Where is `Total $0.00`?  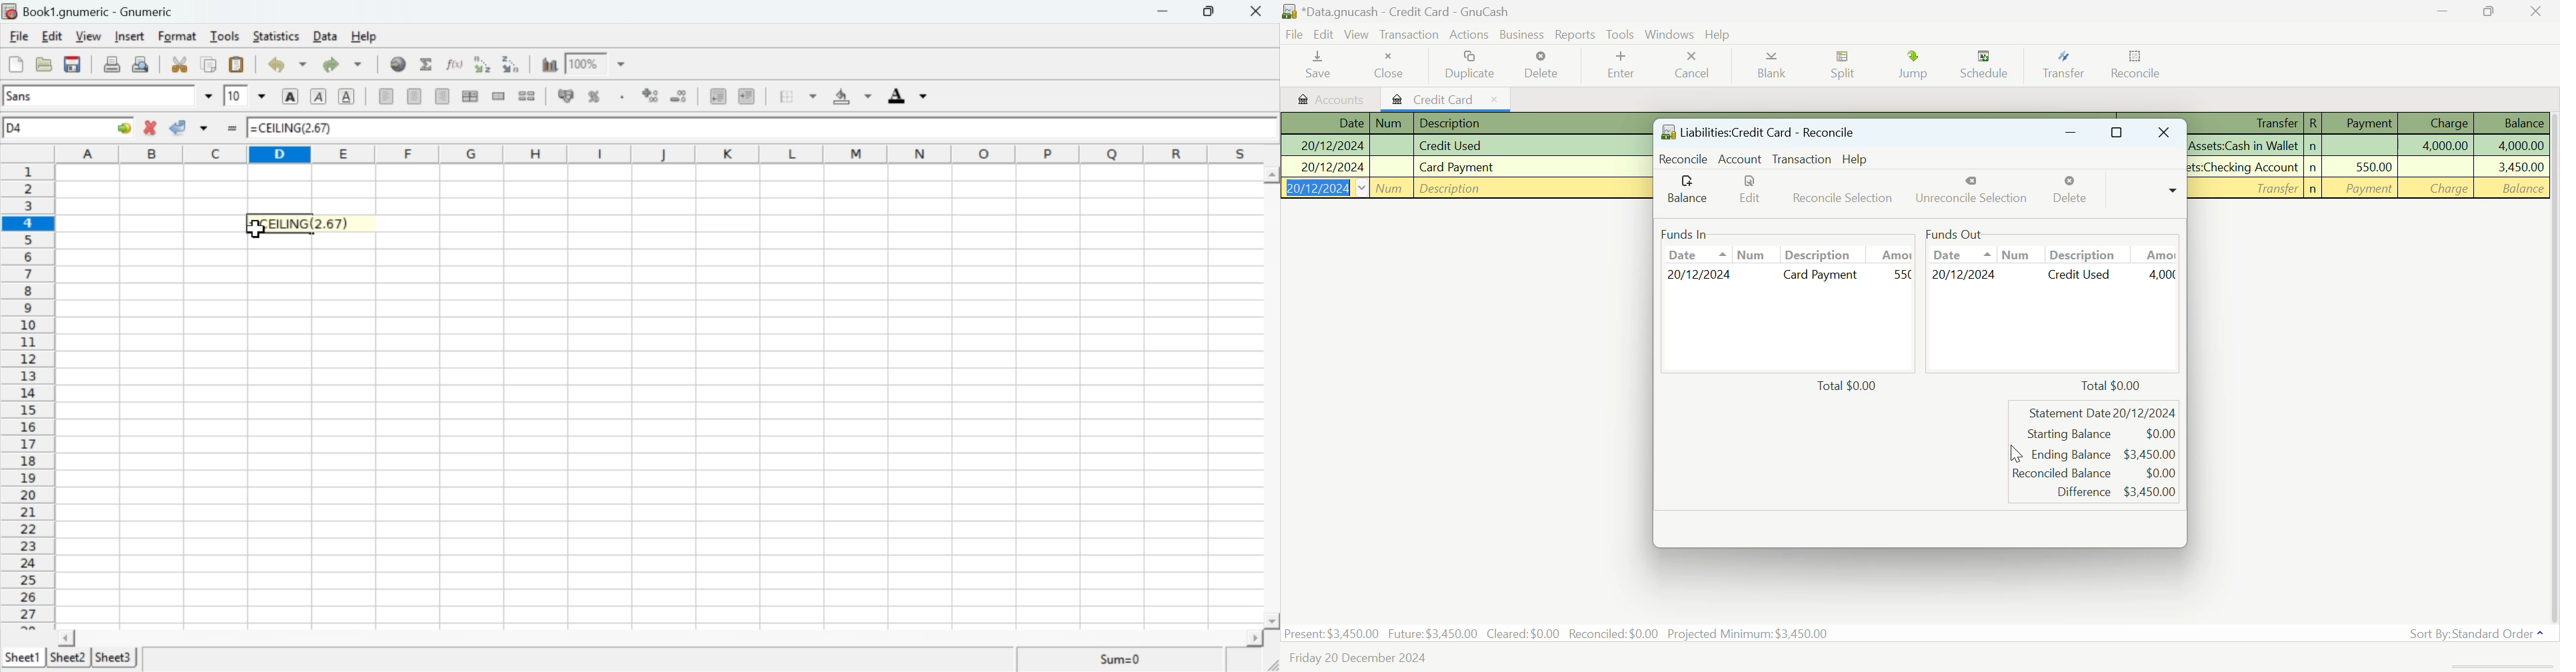
Total $0.00 is located at coordinates (1851, 387).